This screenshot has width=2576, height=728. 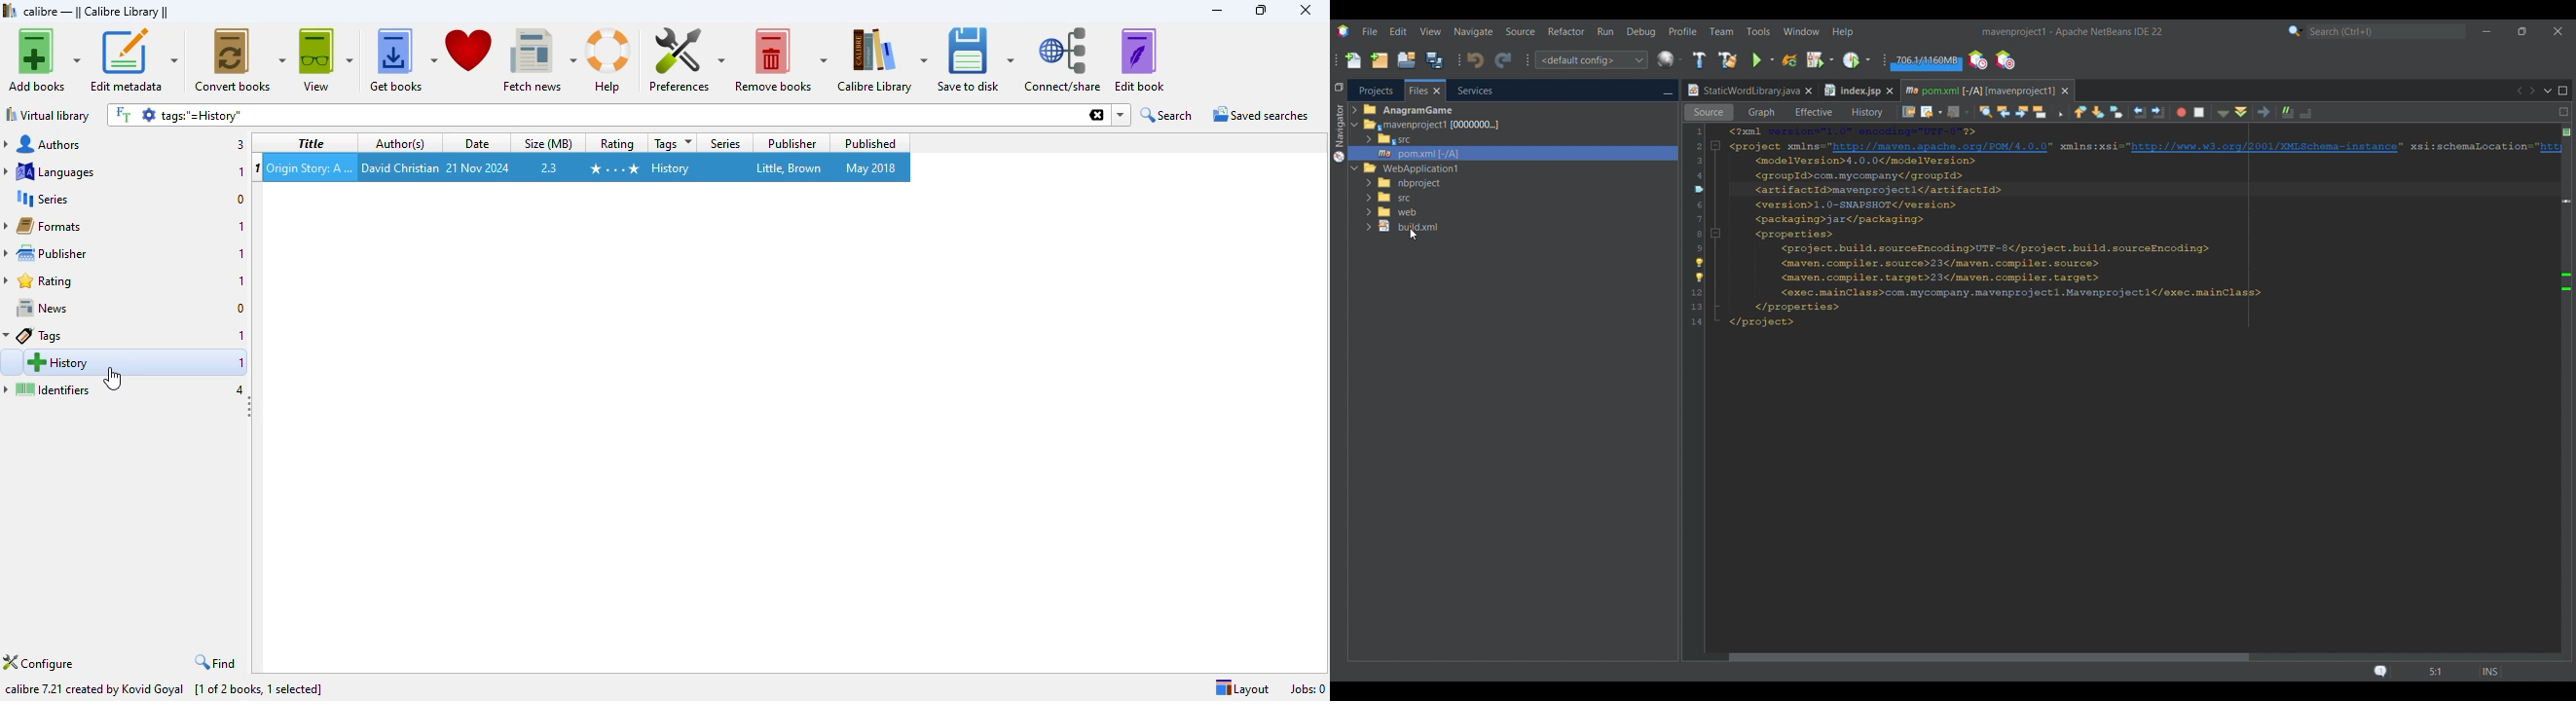 What do you see at coordinates (401, 167) in the screenshot?
I see `david christian` at bounding box center [401, 167].